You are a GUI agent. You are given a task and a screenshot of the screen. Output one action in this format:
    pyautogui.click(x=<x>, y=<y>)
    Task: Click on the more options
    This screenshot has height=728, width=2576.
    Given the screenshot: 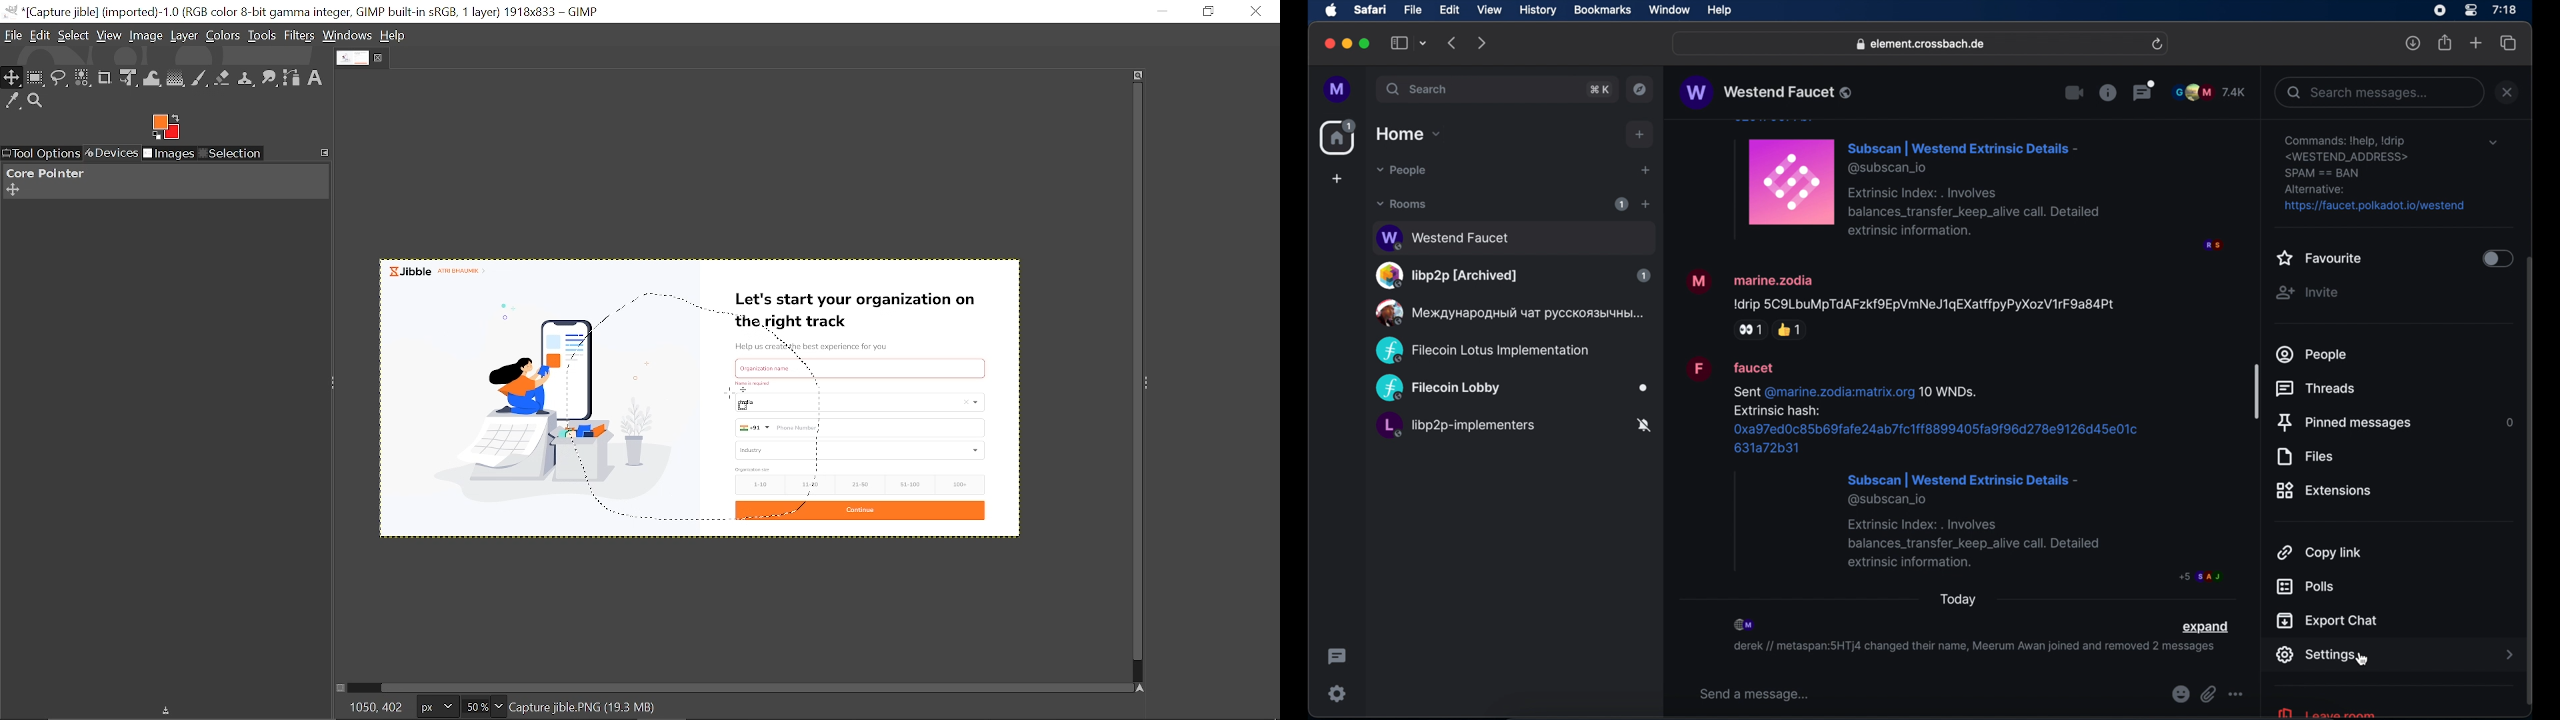 What is the action you would take?
    pyautogui.click(x=2236, y=695)
    